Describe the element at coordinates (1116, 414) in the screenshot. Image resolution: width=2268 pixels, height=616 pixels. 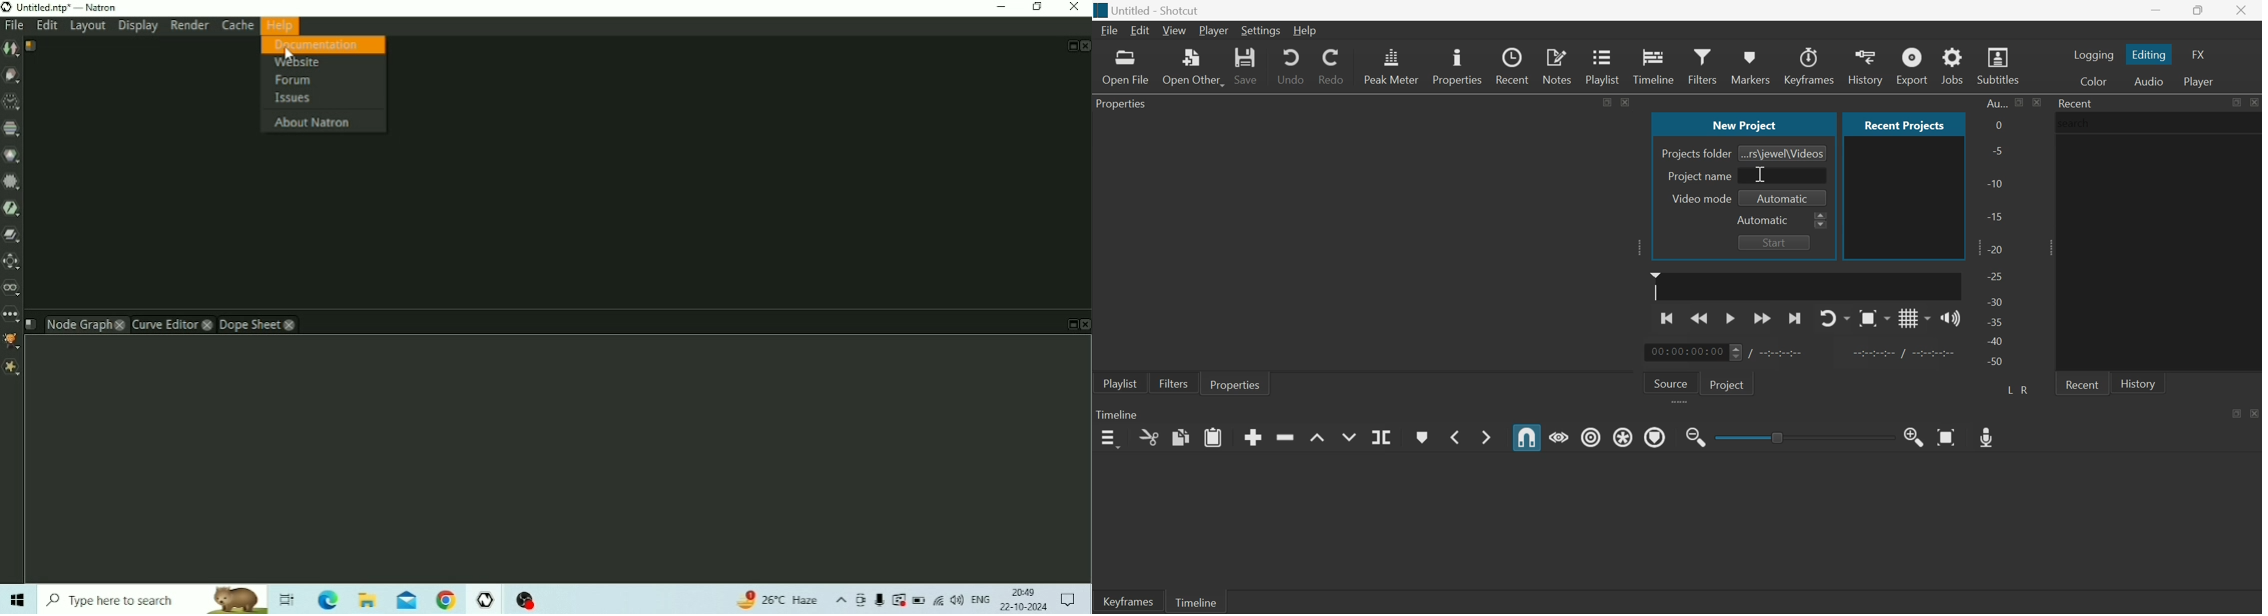
I see `Timeline` at that location.